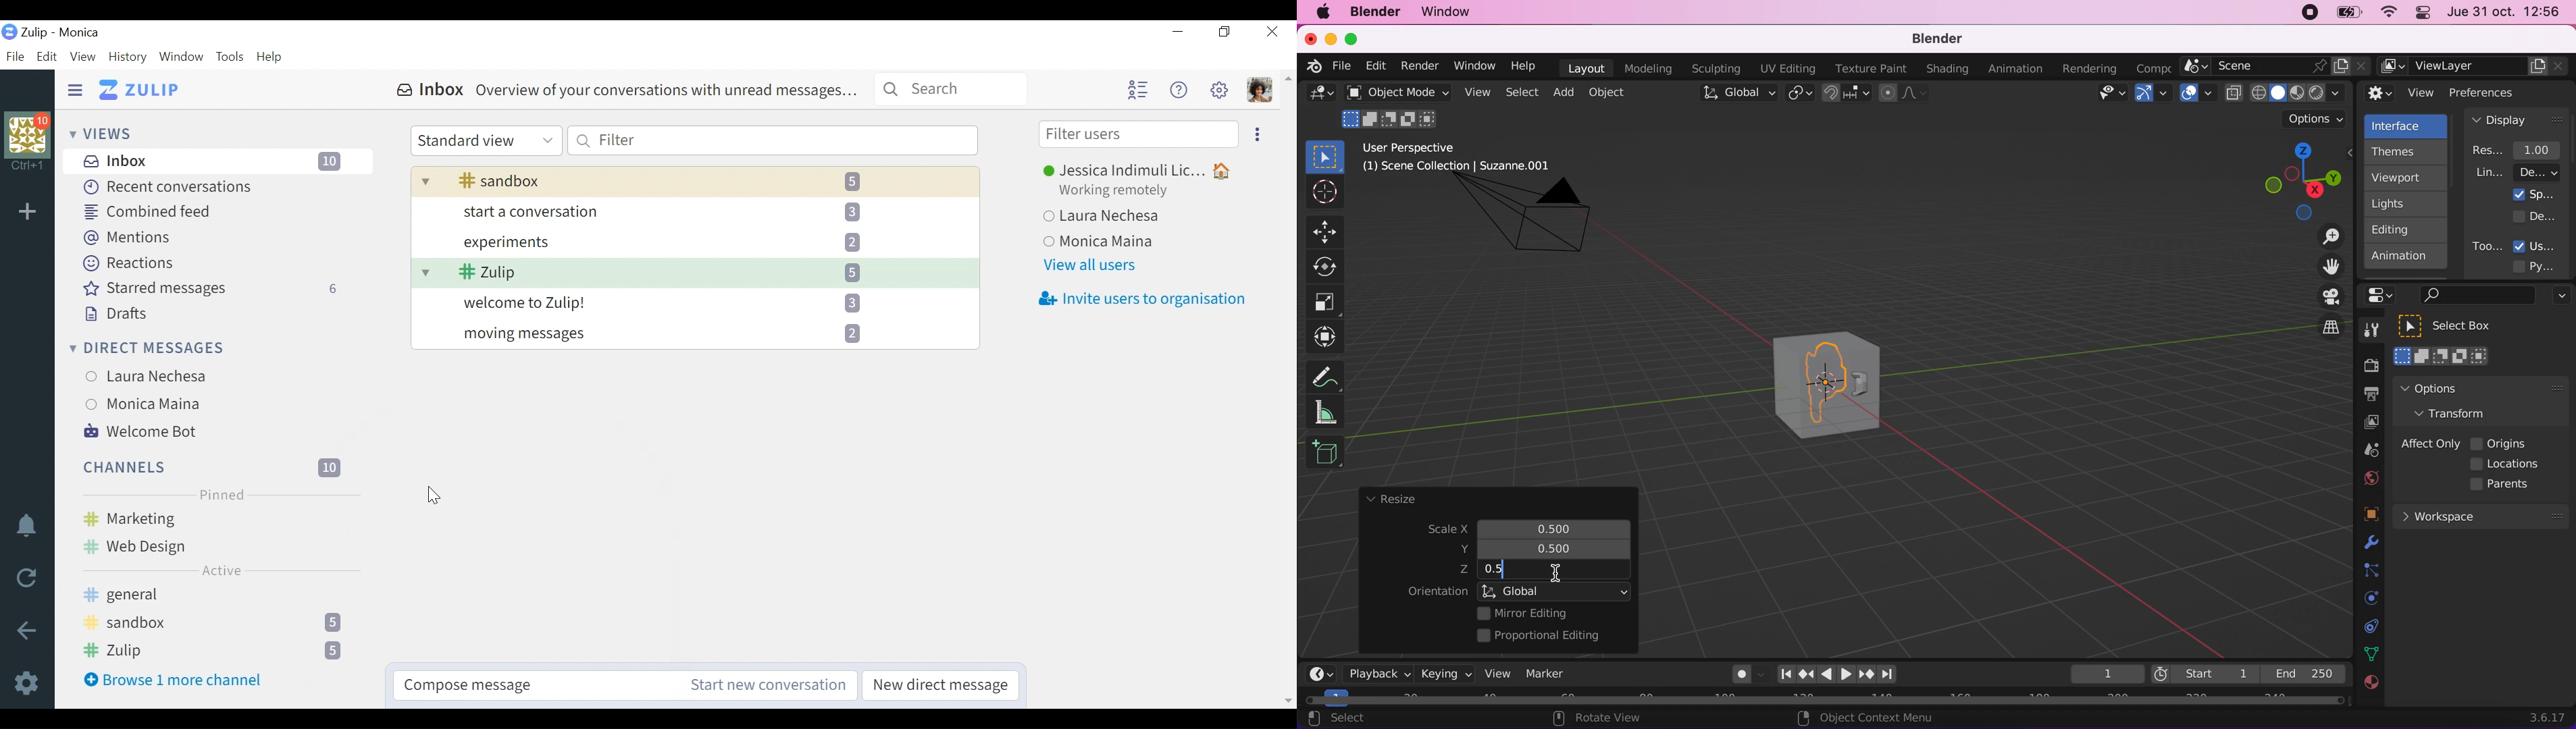  I want to click on developer extras, so click(2536, 216).